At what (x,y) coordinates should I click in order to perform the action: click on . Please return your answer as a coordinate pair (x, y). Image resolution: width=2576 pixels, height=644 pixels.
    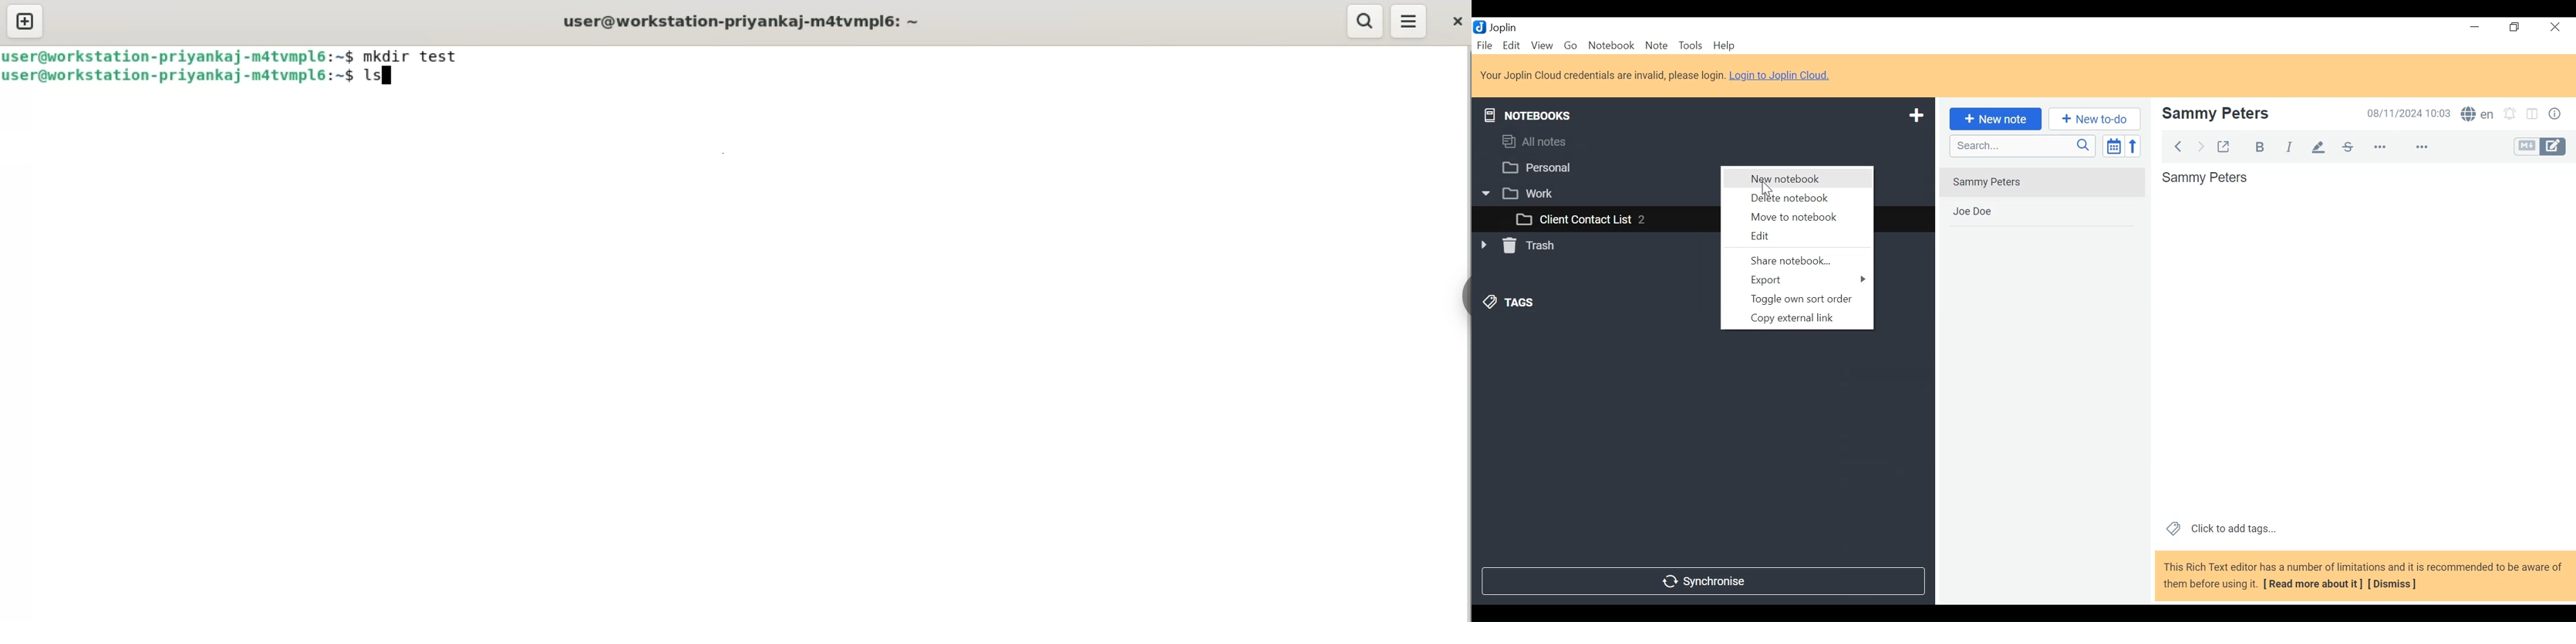
    Looking at the image, I should click on (2558, 113).